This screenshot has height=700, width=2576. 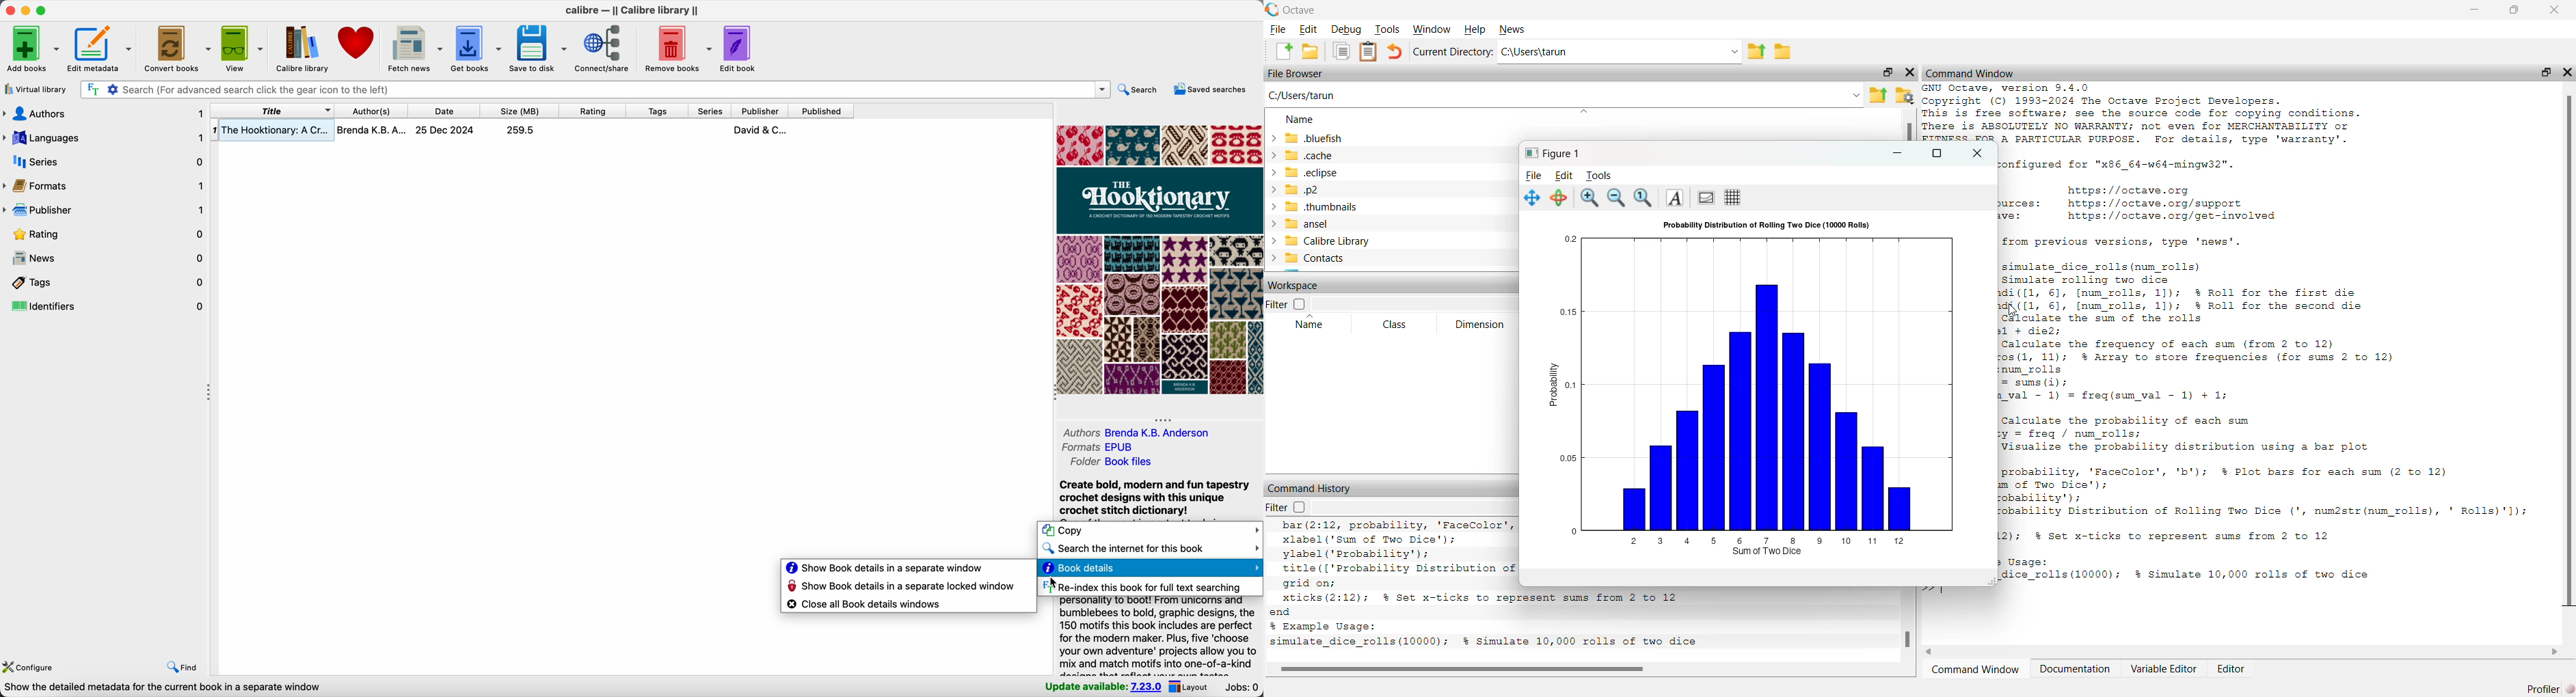 I want to click on zoom, so click(x=1643, y=199).